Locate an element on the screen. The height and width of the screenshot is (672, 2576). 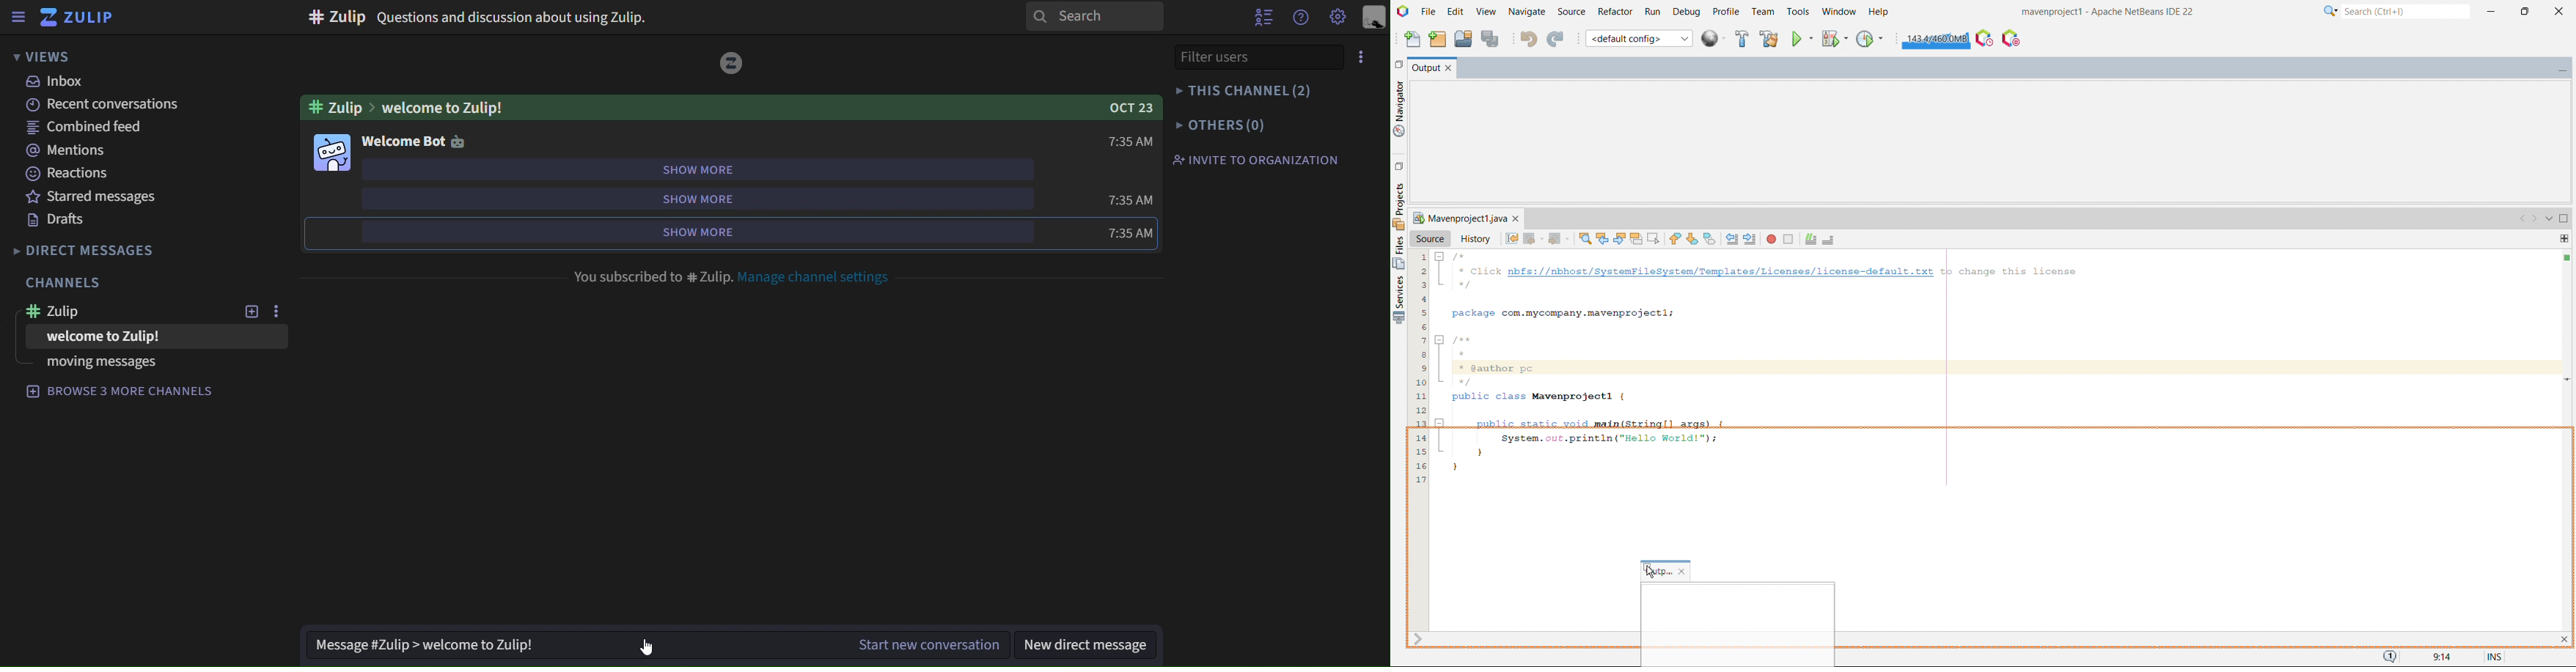
More options is located at coordinates (1363, 56).